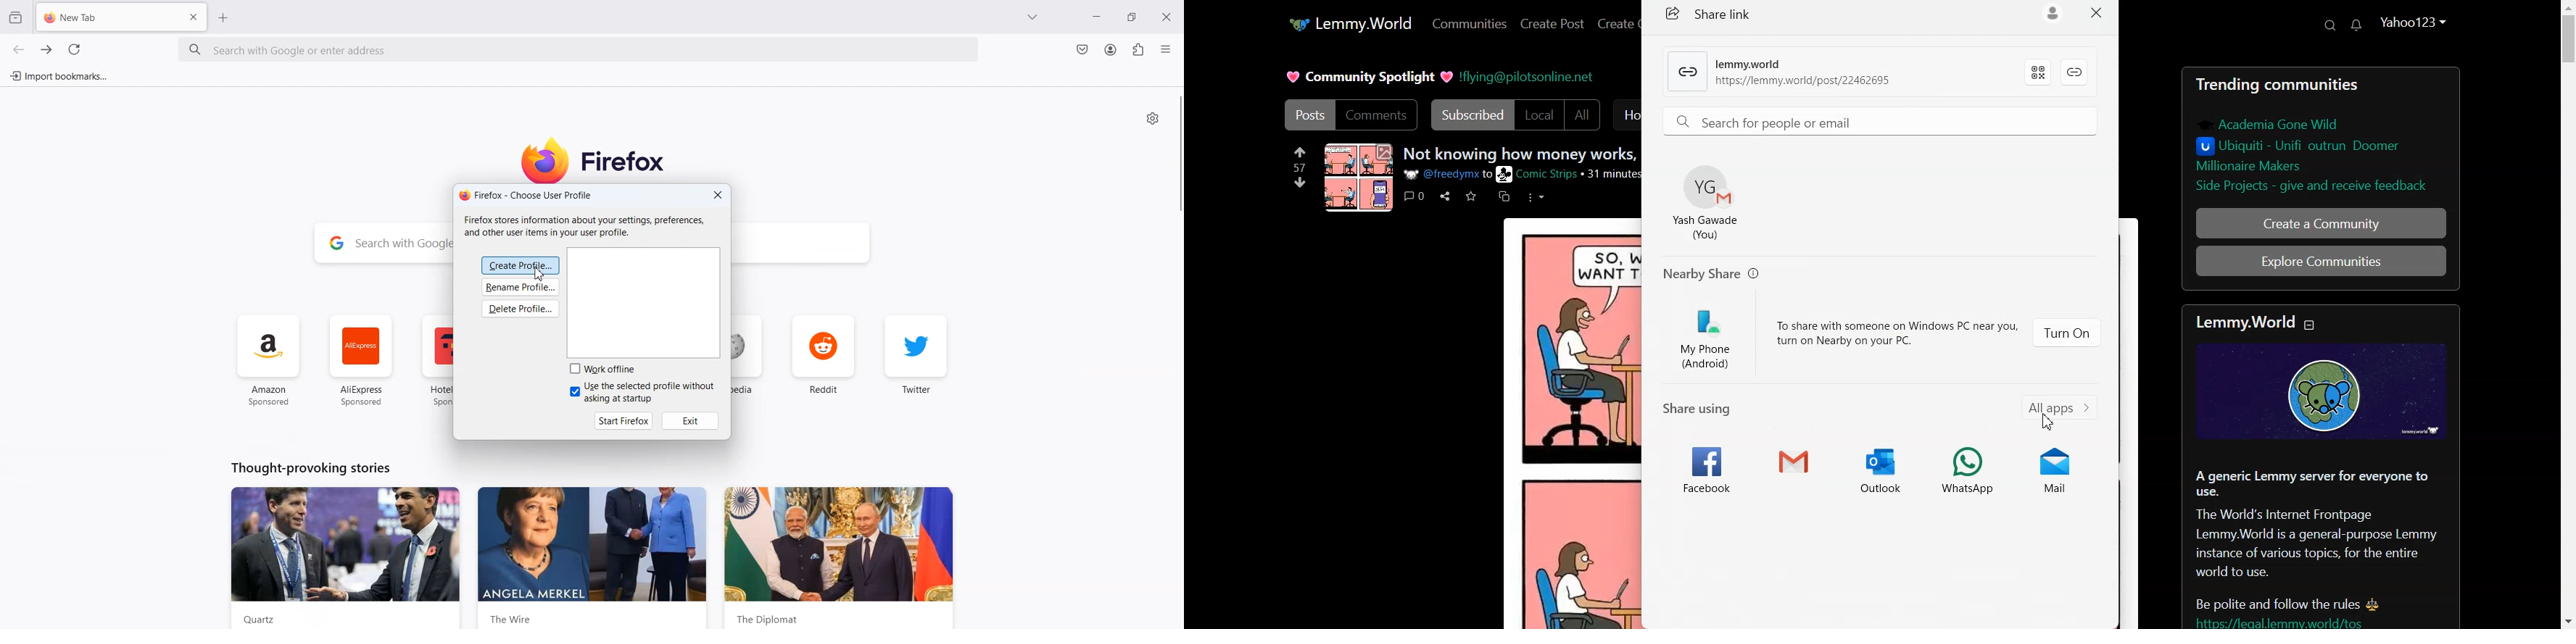 The height and width of the screenshot is (644, 2576). I want to click on Close, so click(718, 195).